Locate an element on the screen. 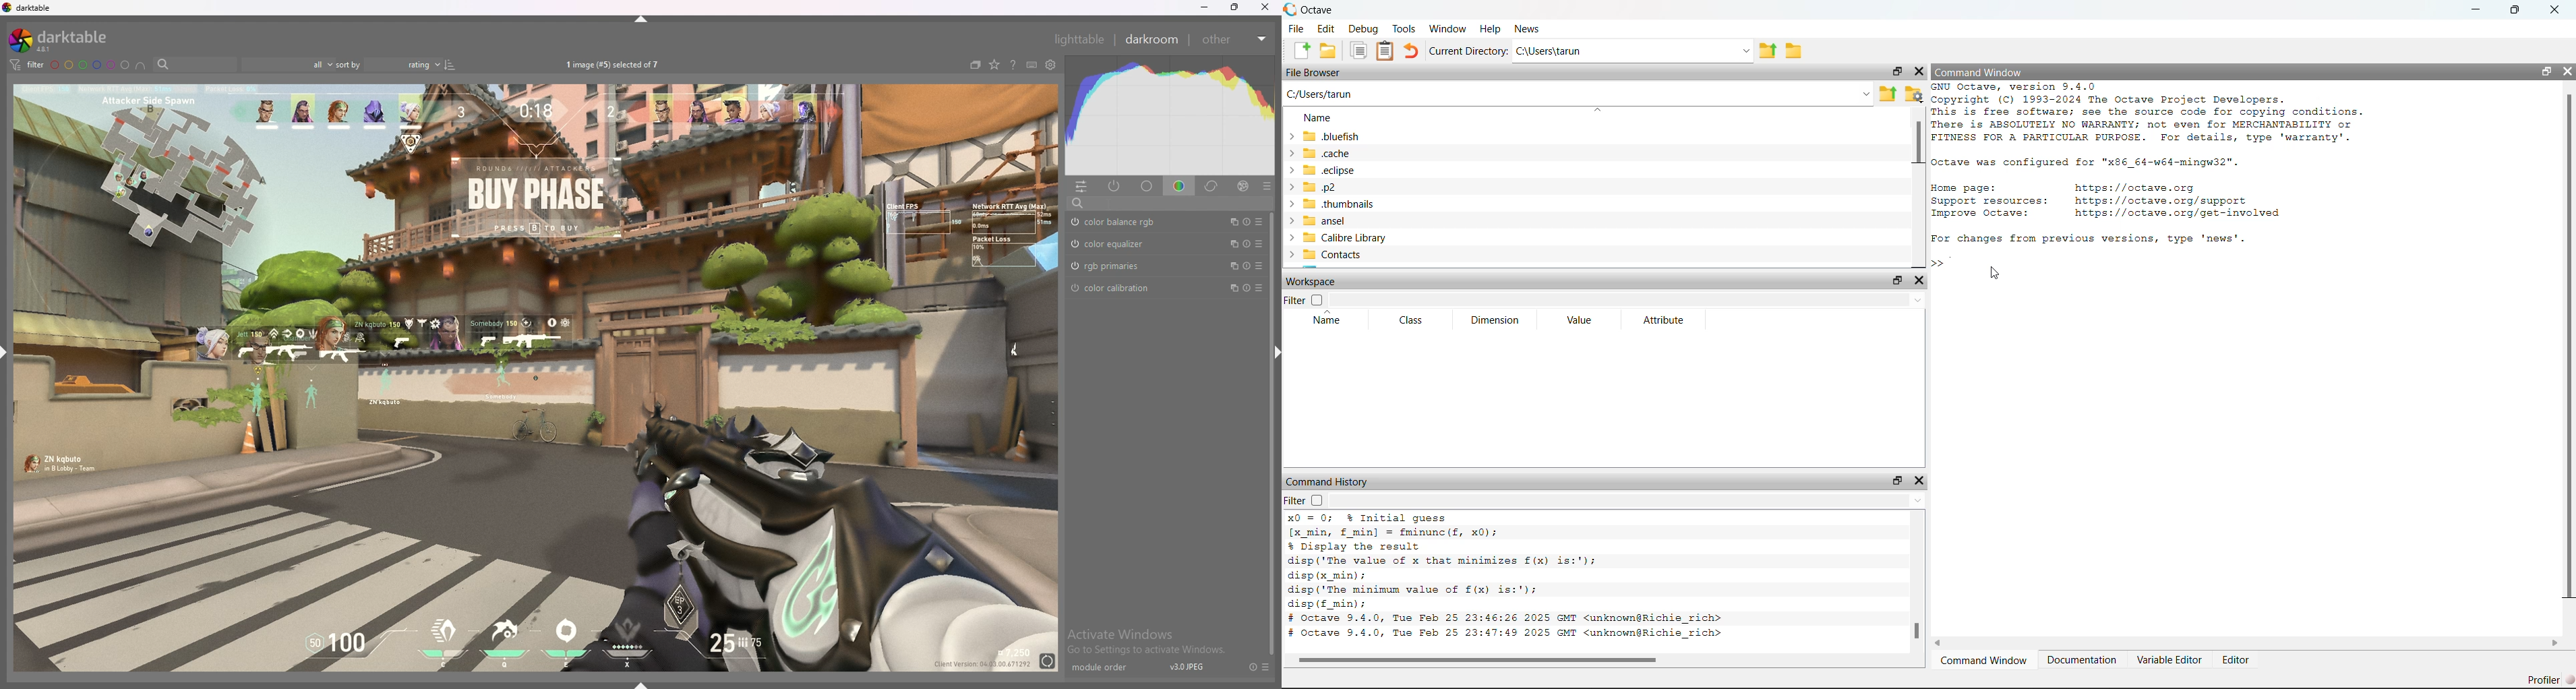  effect is located at coordinates (1243, 186).